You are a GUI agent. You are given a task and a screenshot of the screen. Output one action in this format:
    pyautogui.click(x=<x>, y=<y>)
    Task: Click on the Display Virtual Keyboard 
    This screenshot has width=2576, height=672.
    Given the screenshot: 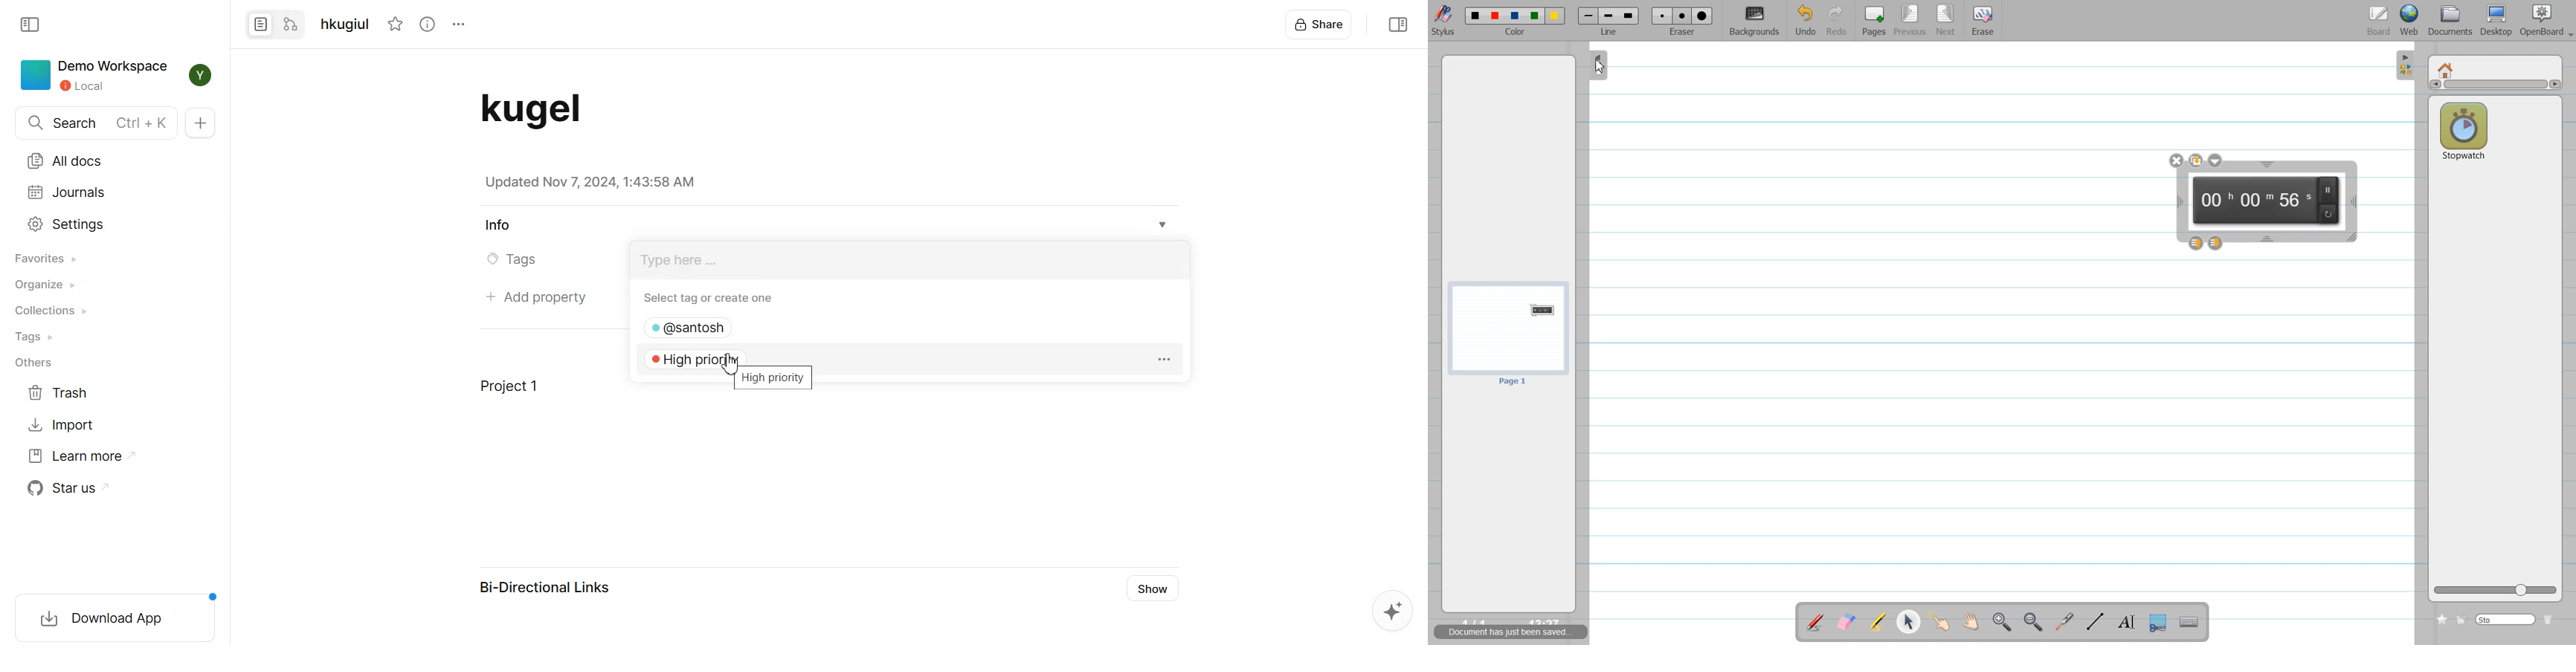 What is the action you would take?
    pyautogui.click(x=2191, y=622)
    